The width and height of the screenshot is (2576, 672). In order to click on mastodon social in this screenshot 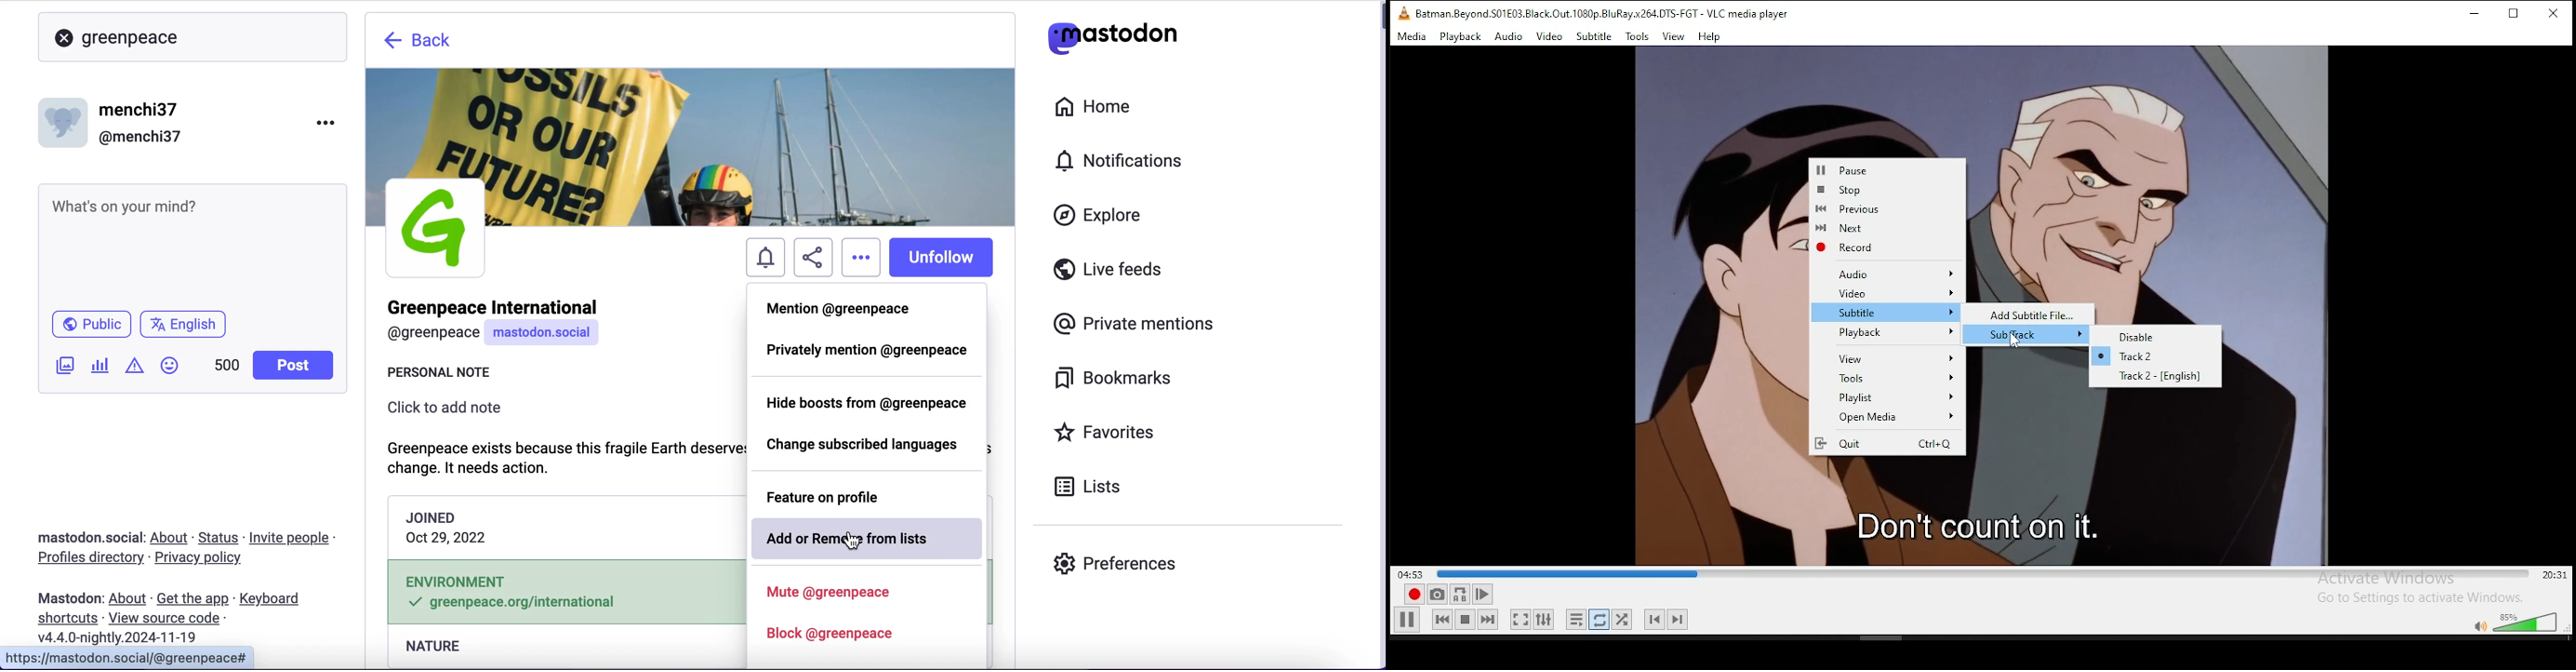, I will do `click(76, 538)`.